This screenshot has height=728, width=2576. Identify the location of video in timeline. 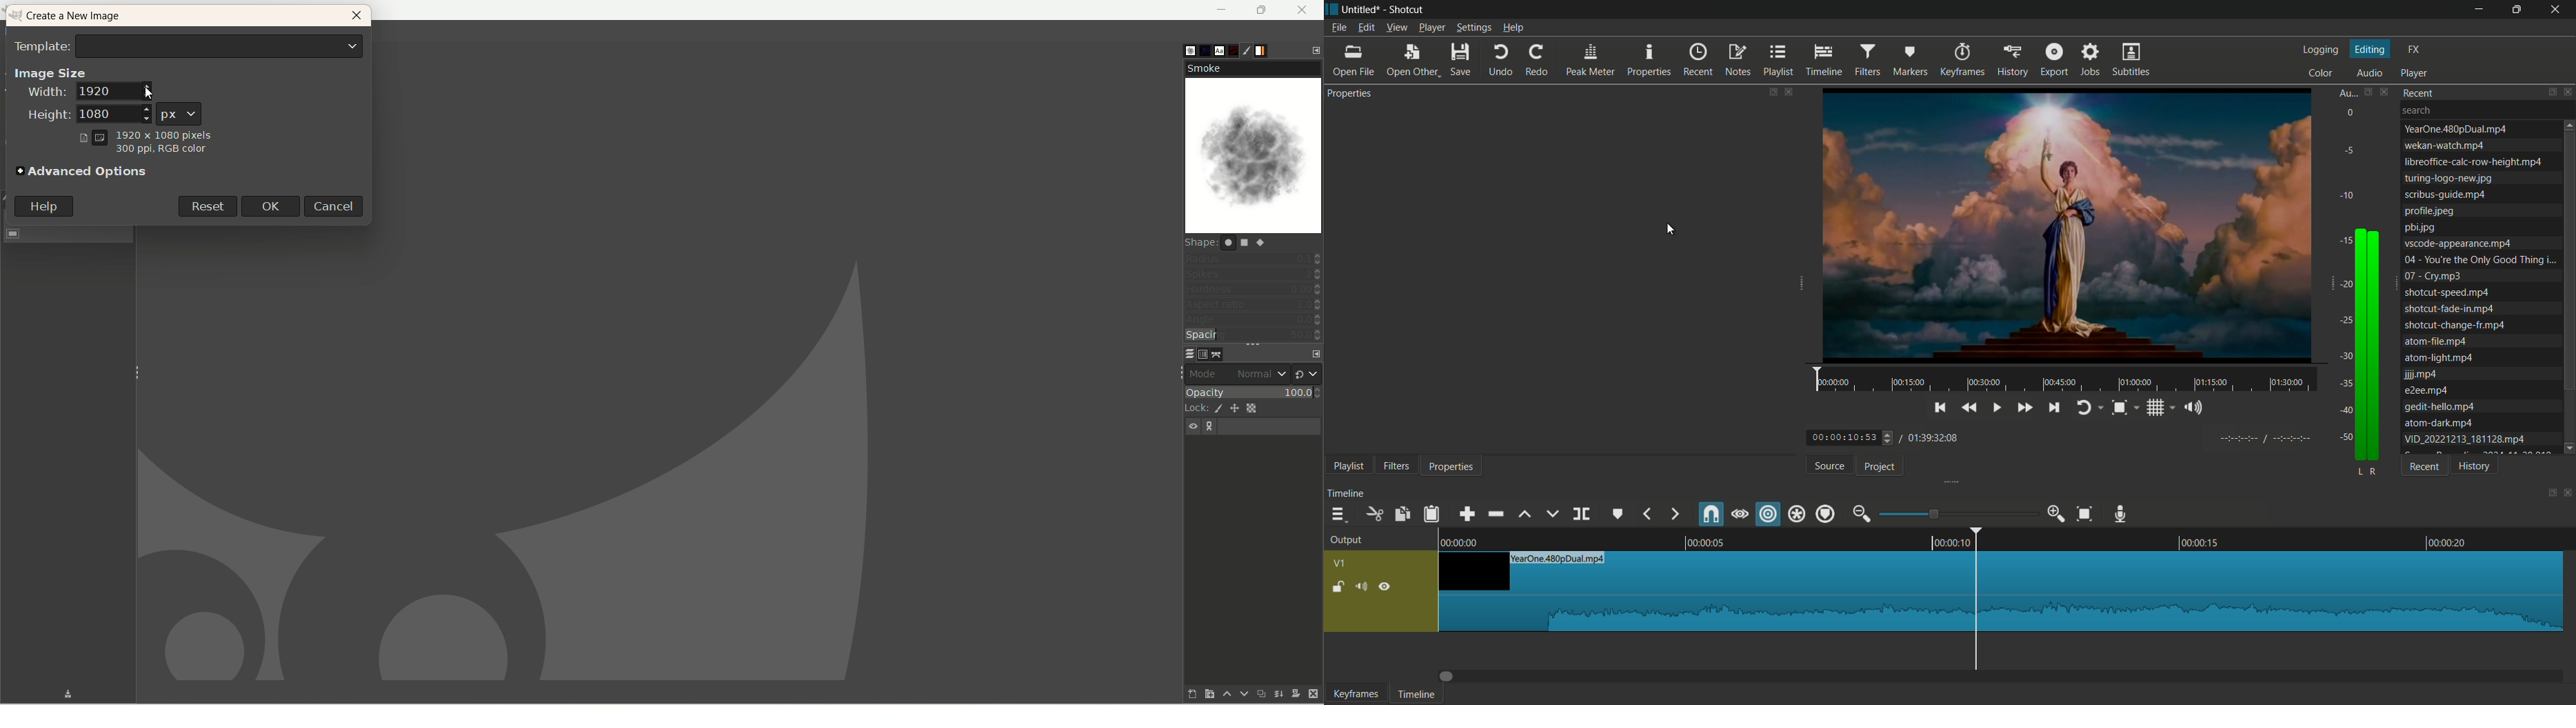
(2001, 591).